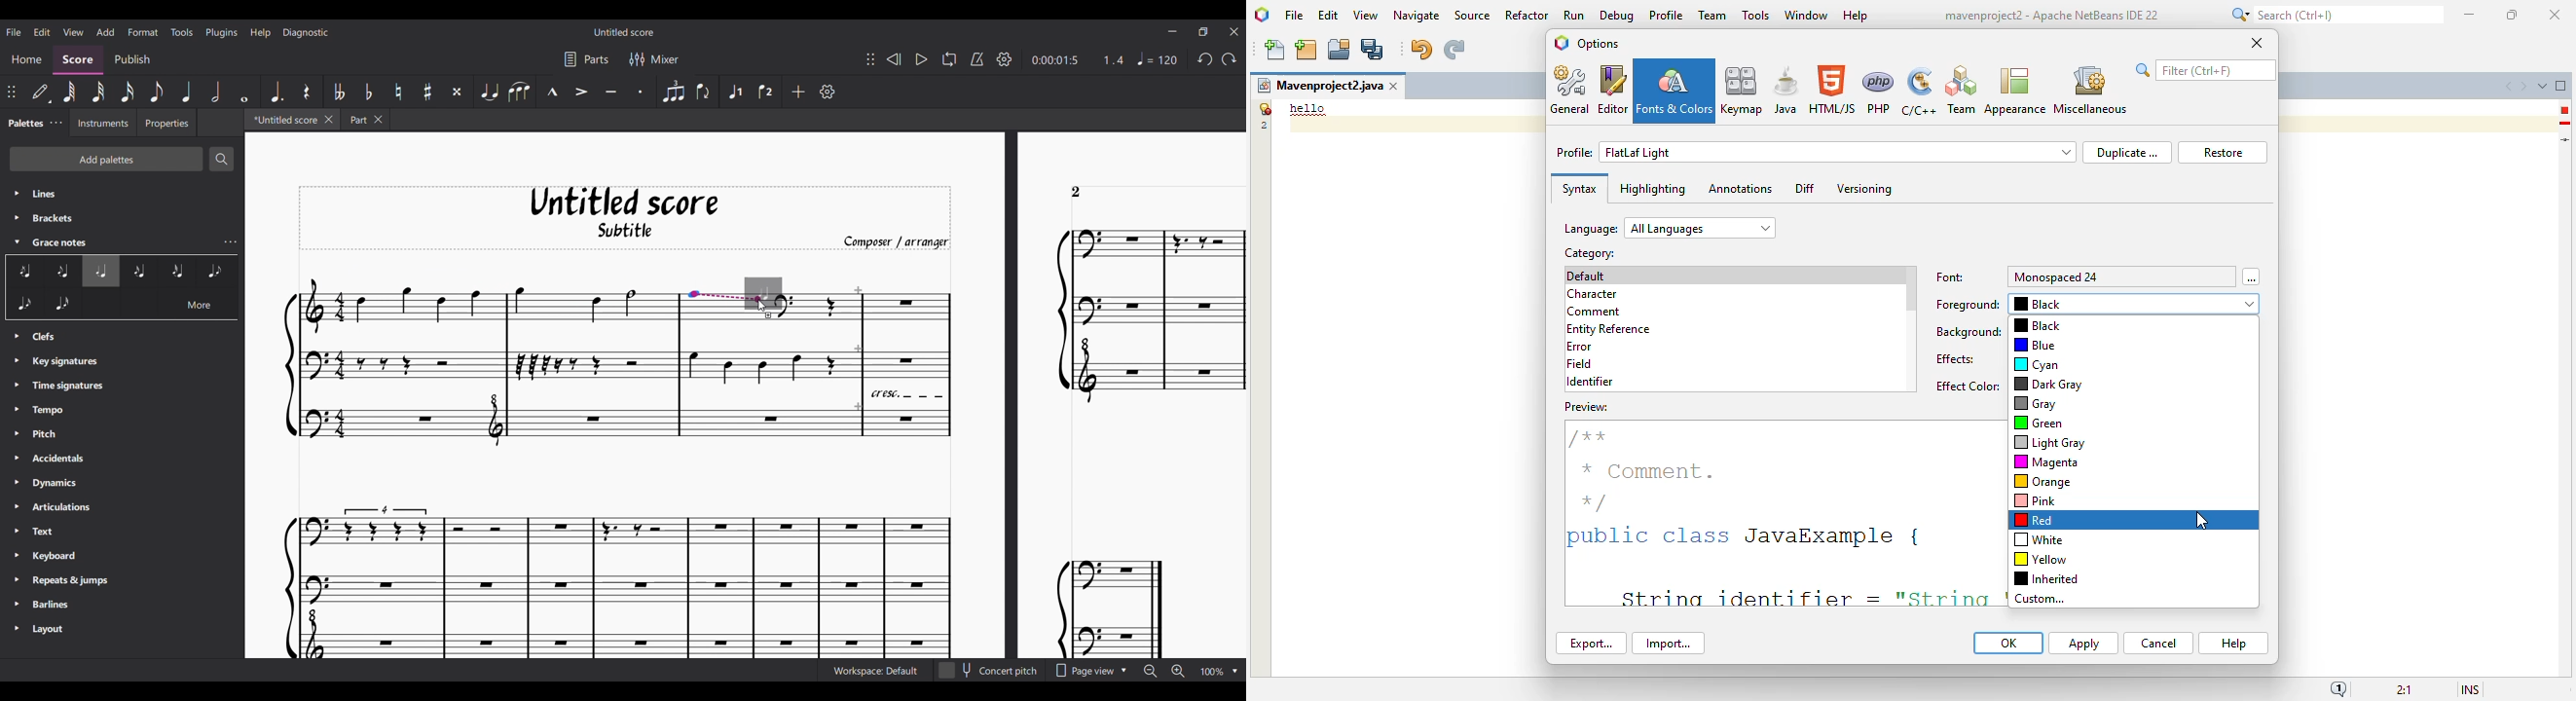 This screenshot has width=2576, height=728. What do you see at coordinates (304, 32) in the screenshot?
I see `Diagnostic menu` at bounding box center [304, 32].